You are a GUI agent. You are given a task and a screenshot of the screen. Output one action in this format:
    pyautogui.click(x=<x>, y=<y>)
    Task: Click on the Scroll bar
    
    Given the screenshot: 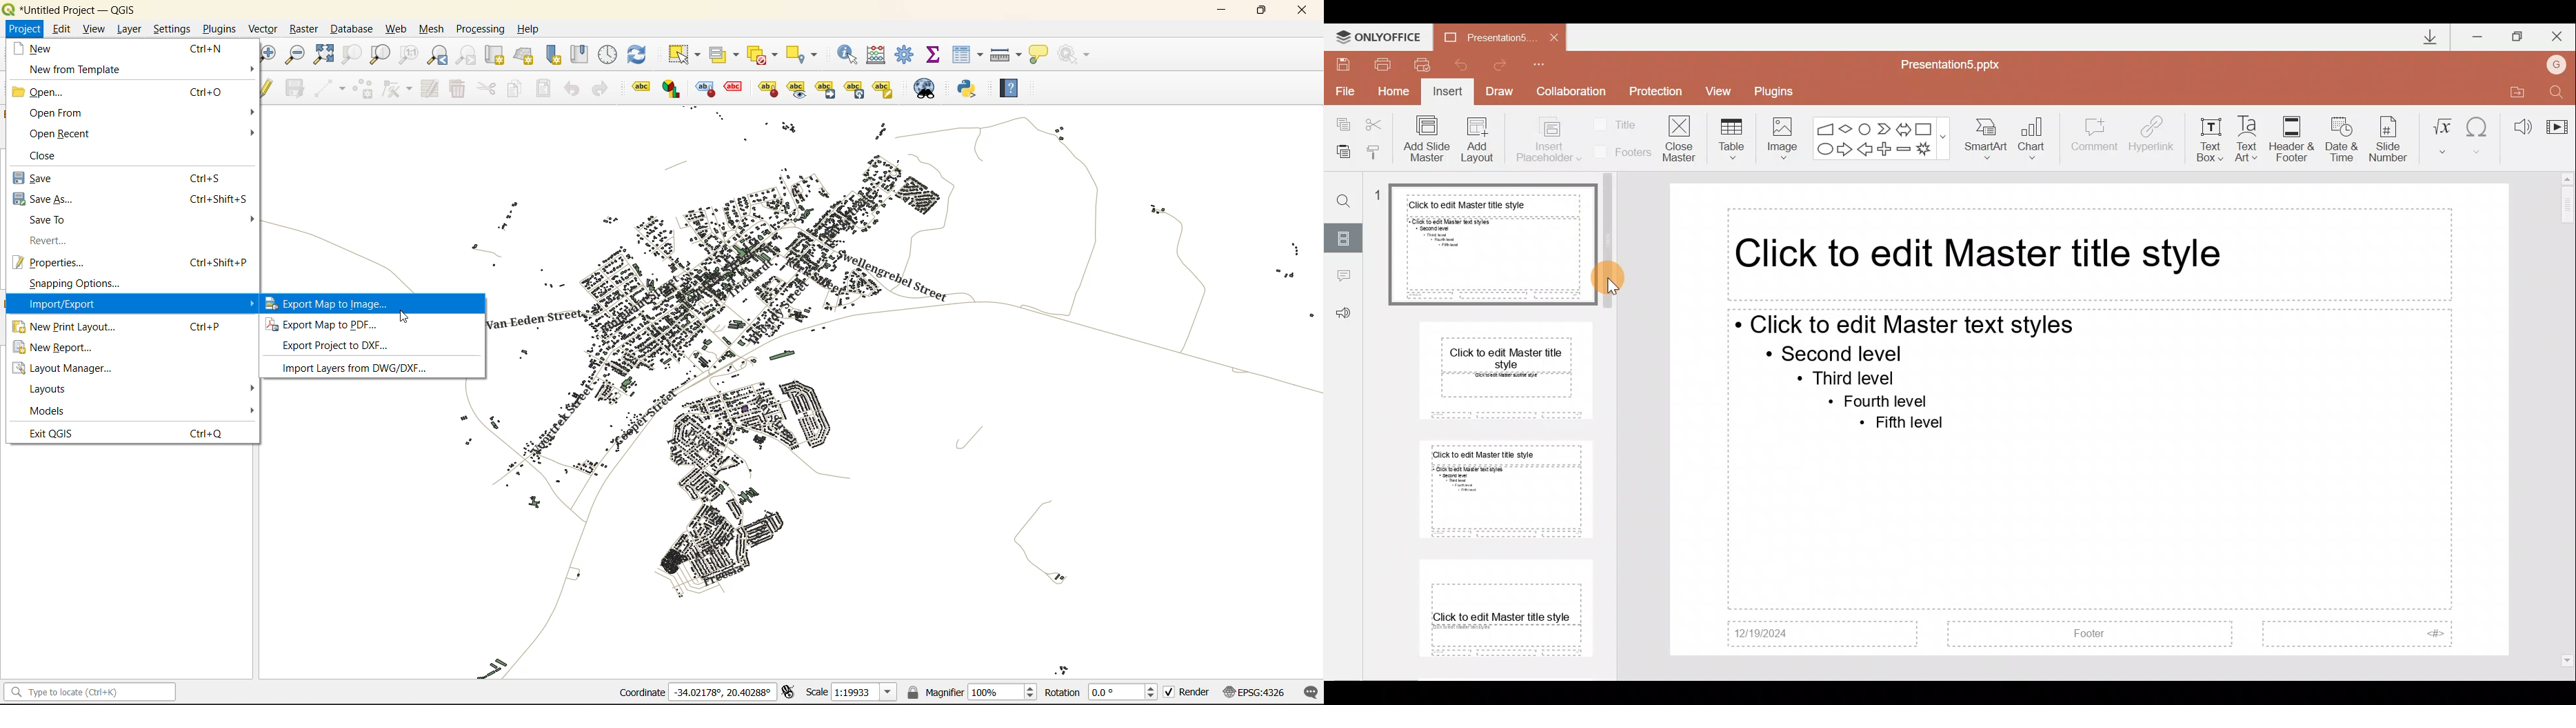 What is the action you would take?
    pyautogui.click(x=1616, y=418)
    